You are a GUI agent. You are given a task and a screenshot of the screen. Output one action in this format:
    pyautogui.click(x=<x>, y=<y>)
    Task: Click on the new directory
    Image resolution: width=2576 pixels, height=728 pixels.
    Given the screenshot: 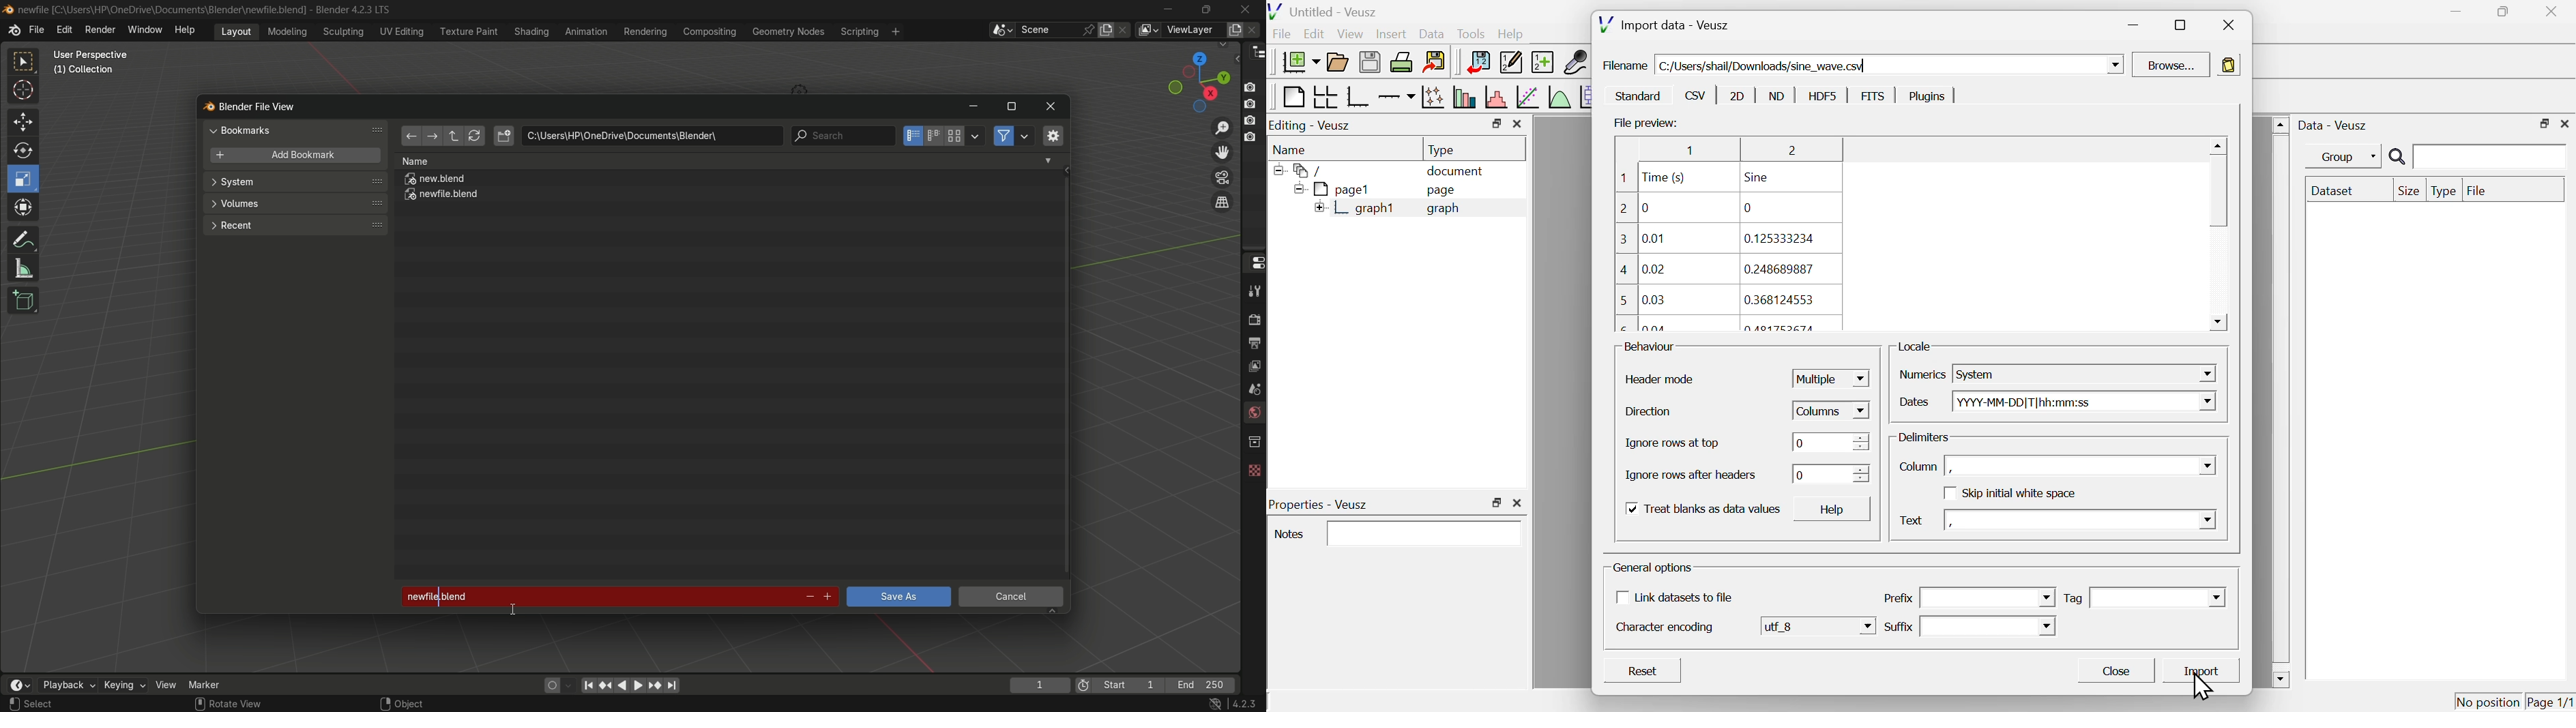 What is the action you would take?
    pyautogui.click(x=504, y=136)
    